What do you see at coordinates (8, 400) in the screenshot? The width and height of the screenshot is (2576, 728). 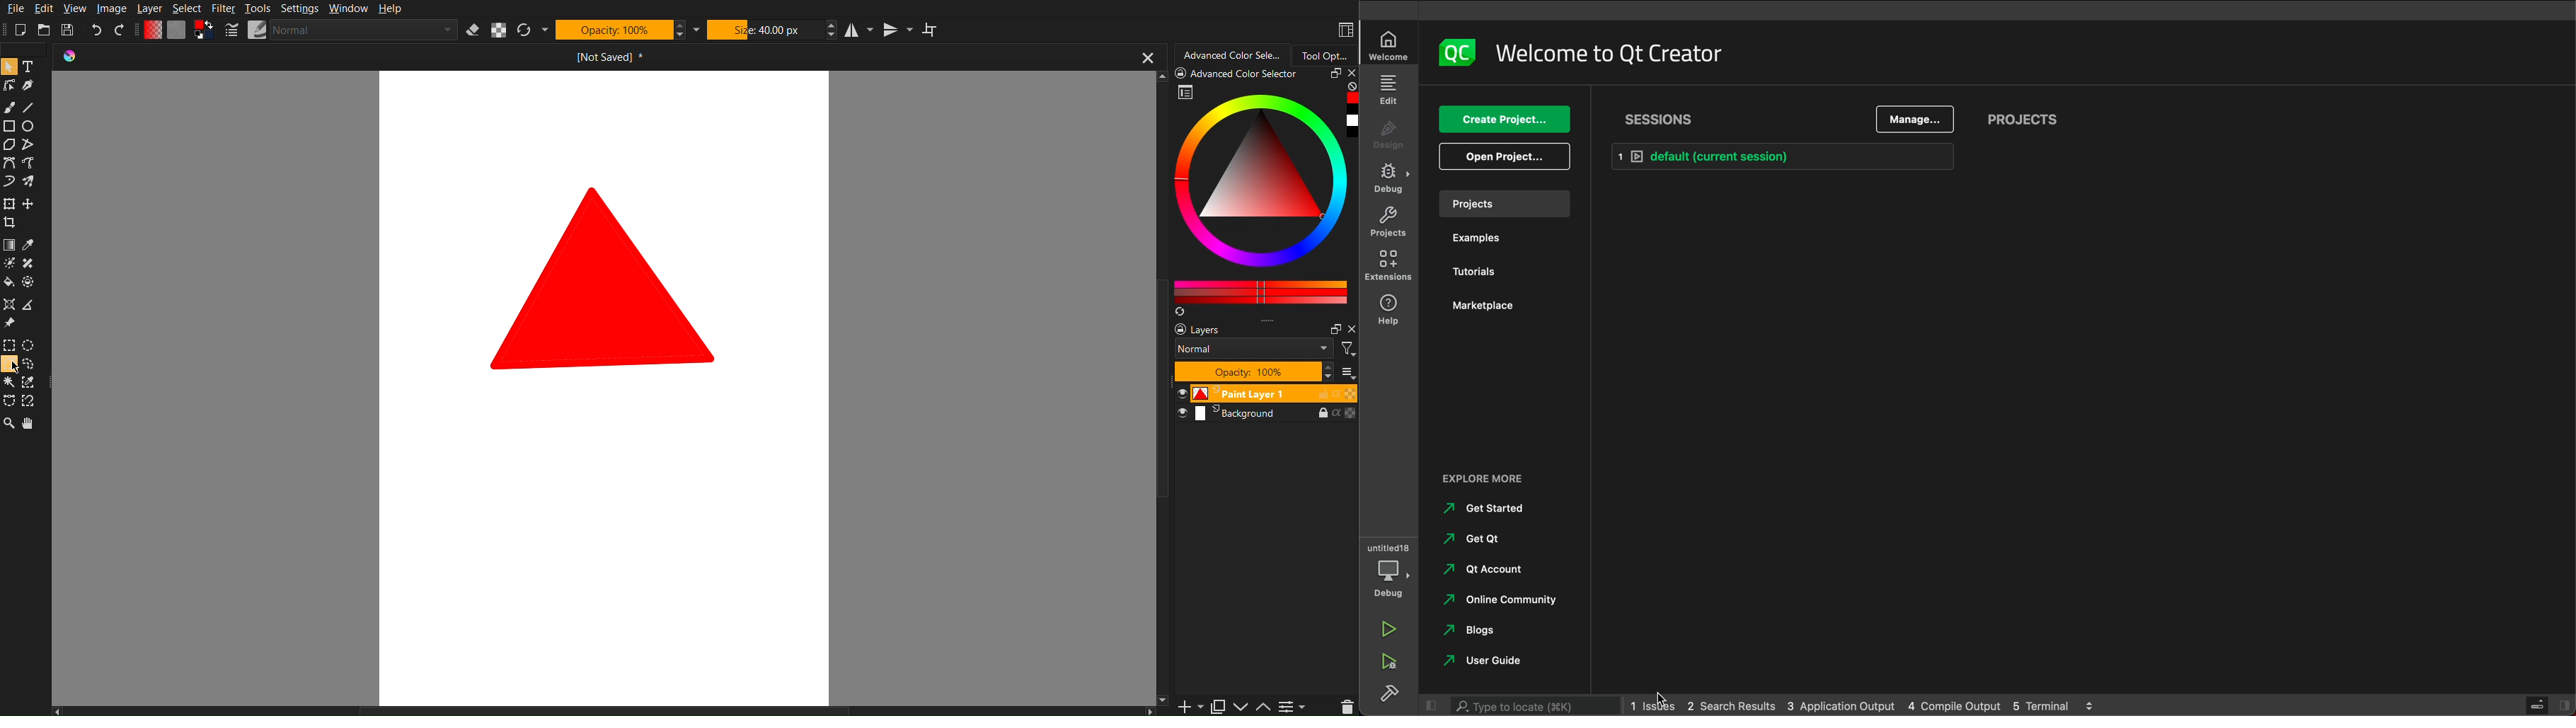 I see `selection free shape` at bounding box center [8, 400].